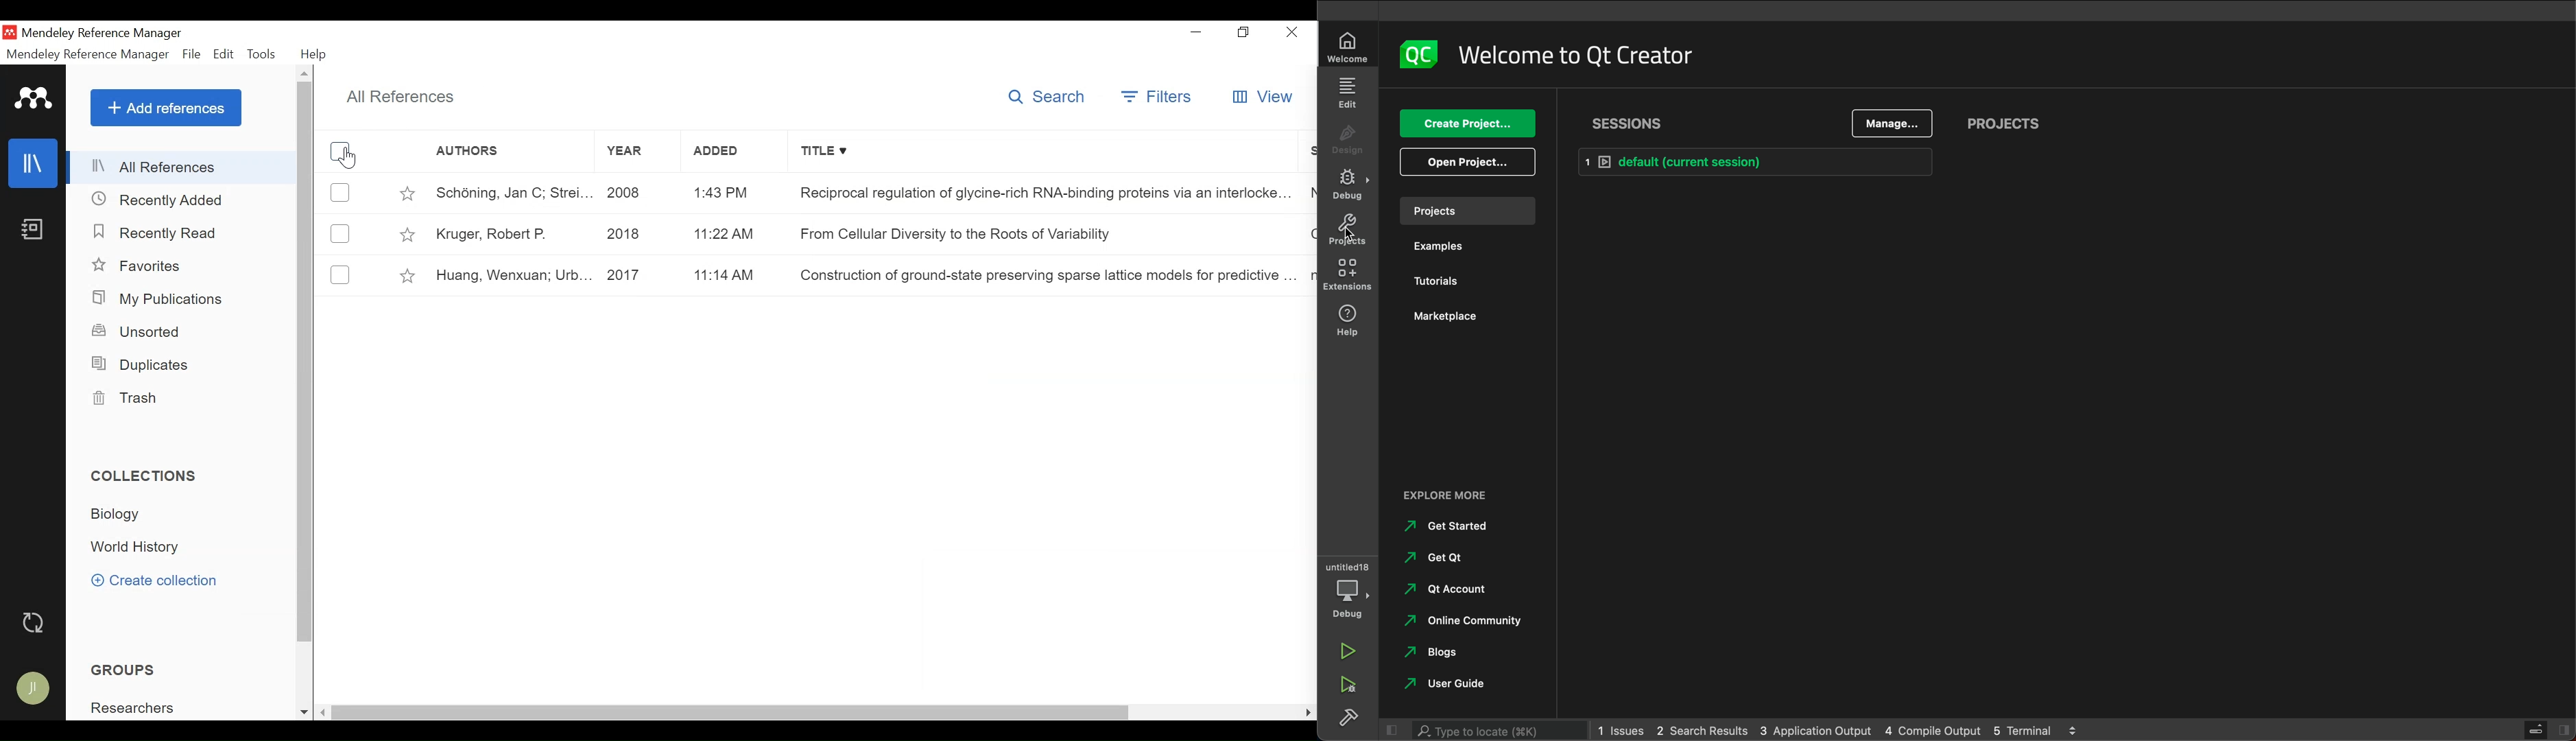  What do you see at coordinates (1351, 185) in the screenshot?
I see `debug` at bounding box center [1351, 185].